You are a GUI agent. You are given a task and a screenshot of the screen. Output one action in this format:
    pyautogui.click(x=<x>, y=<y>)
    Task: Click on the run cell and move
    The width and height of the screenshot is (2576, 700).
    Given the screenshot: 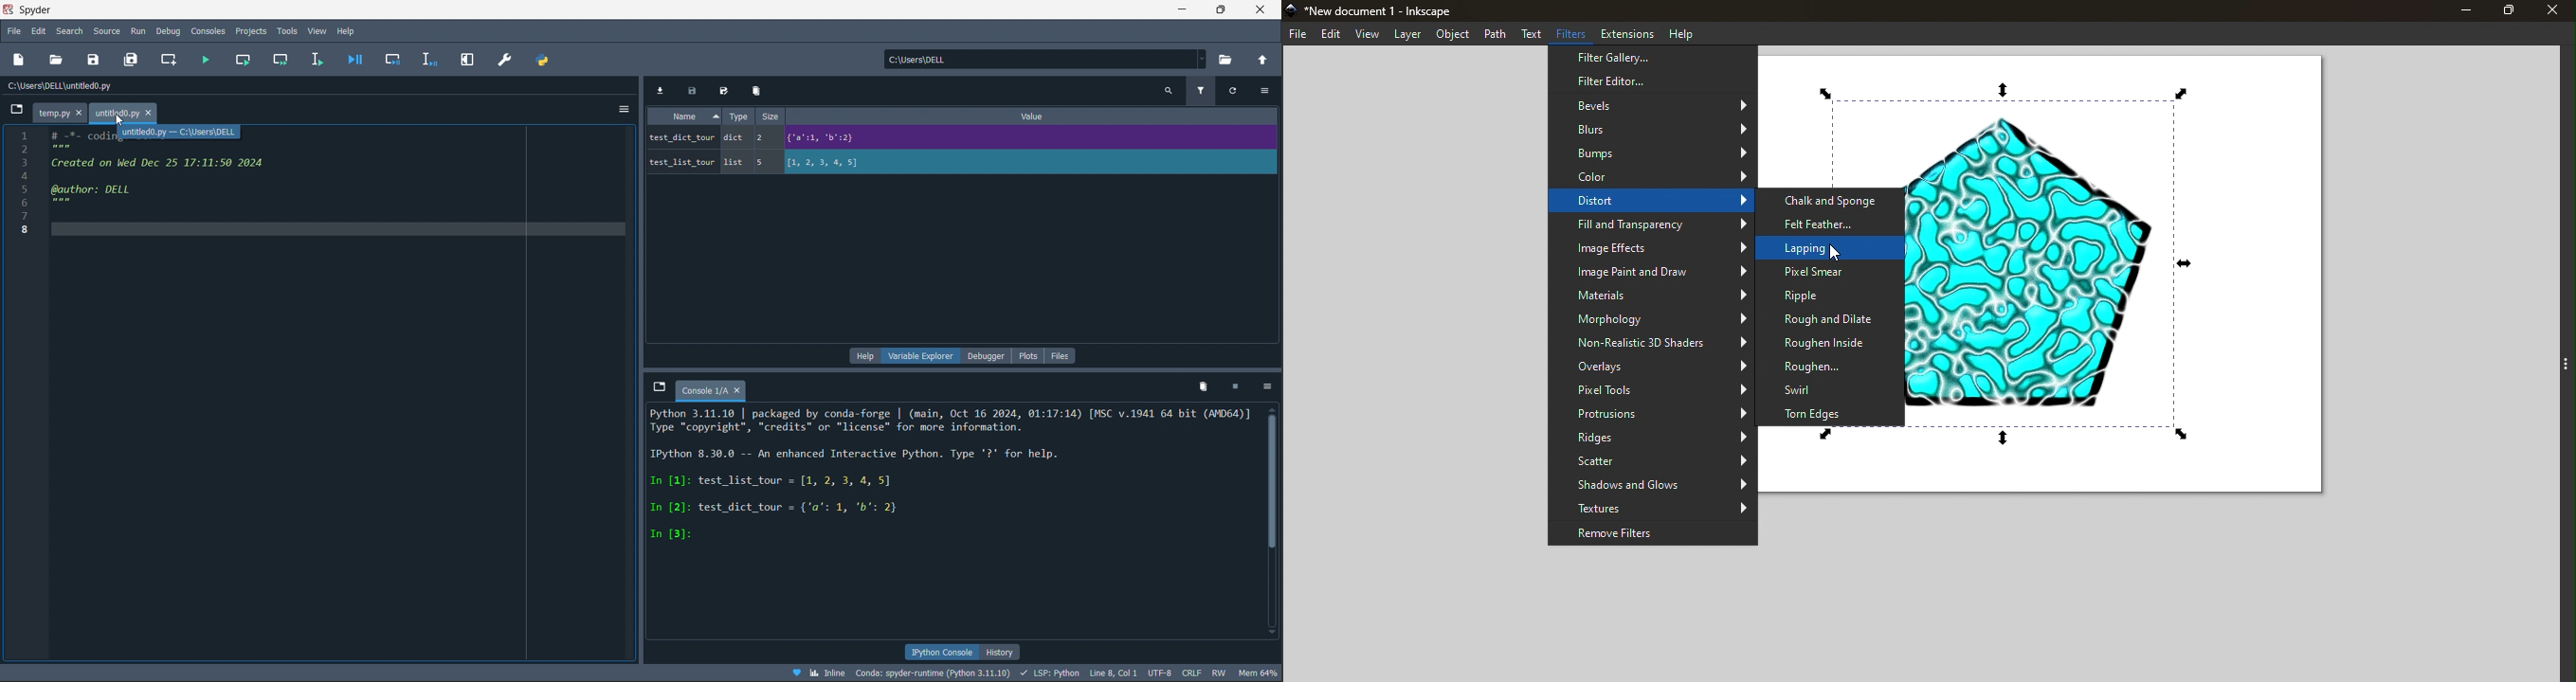 What is the action you would take?
    pyautogui.click(x=278, y=59)
    